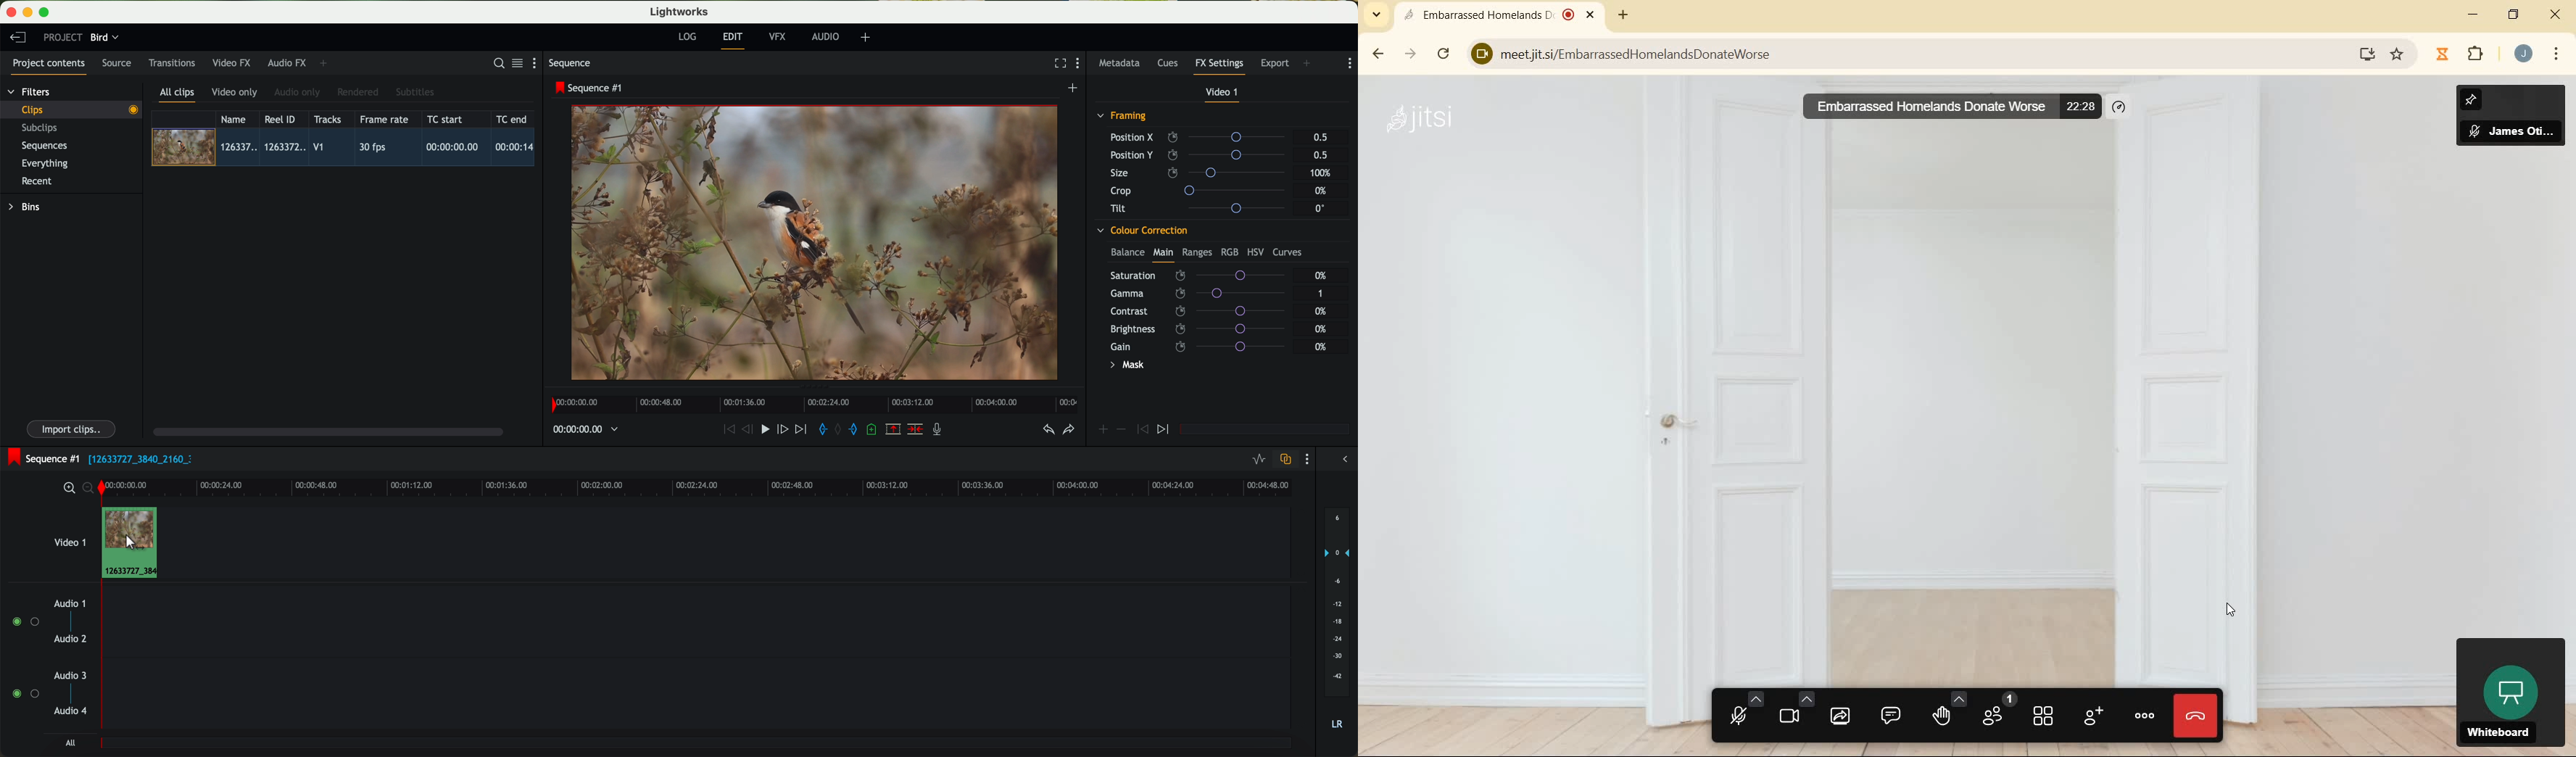  Describe the element at coordinates (784, 430) in the screenshot. I see `nudge one frame foward` at that location.